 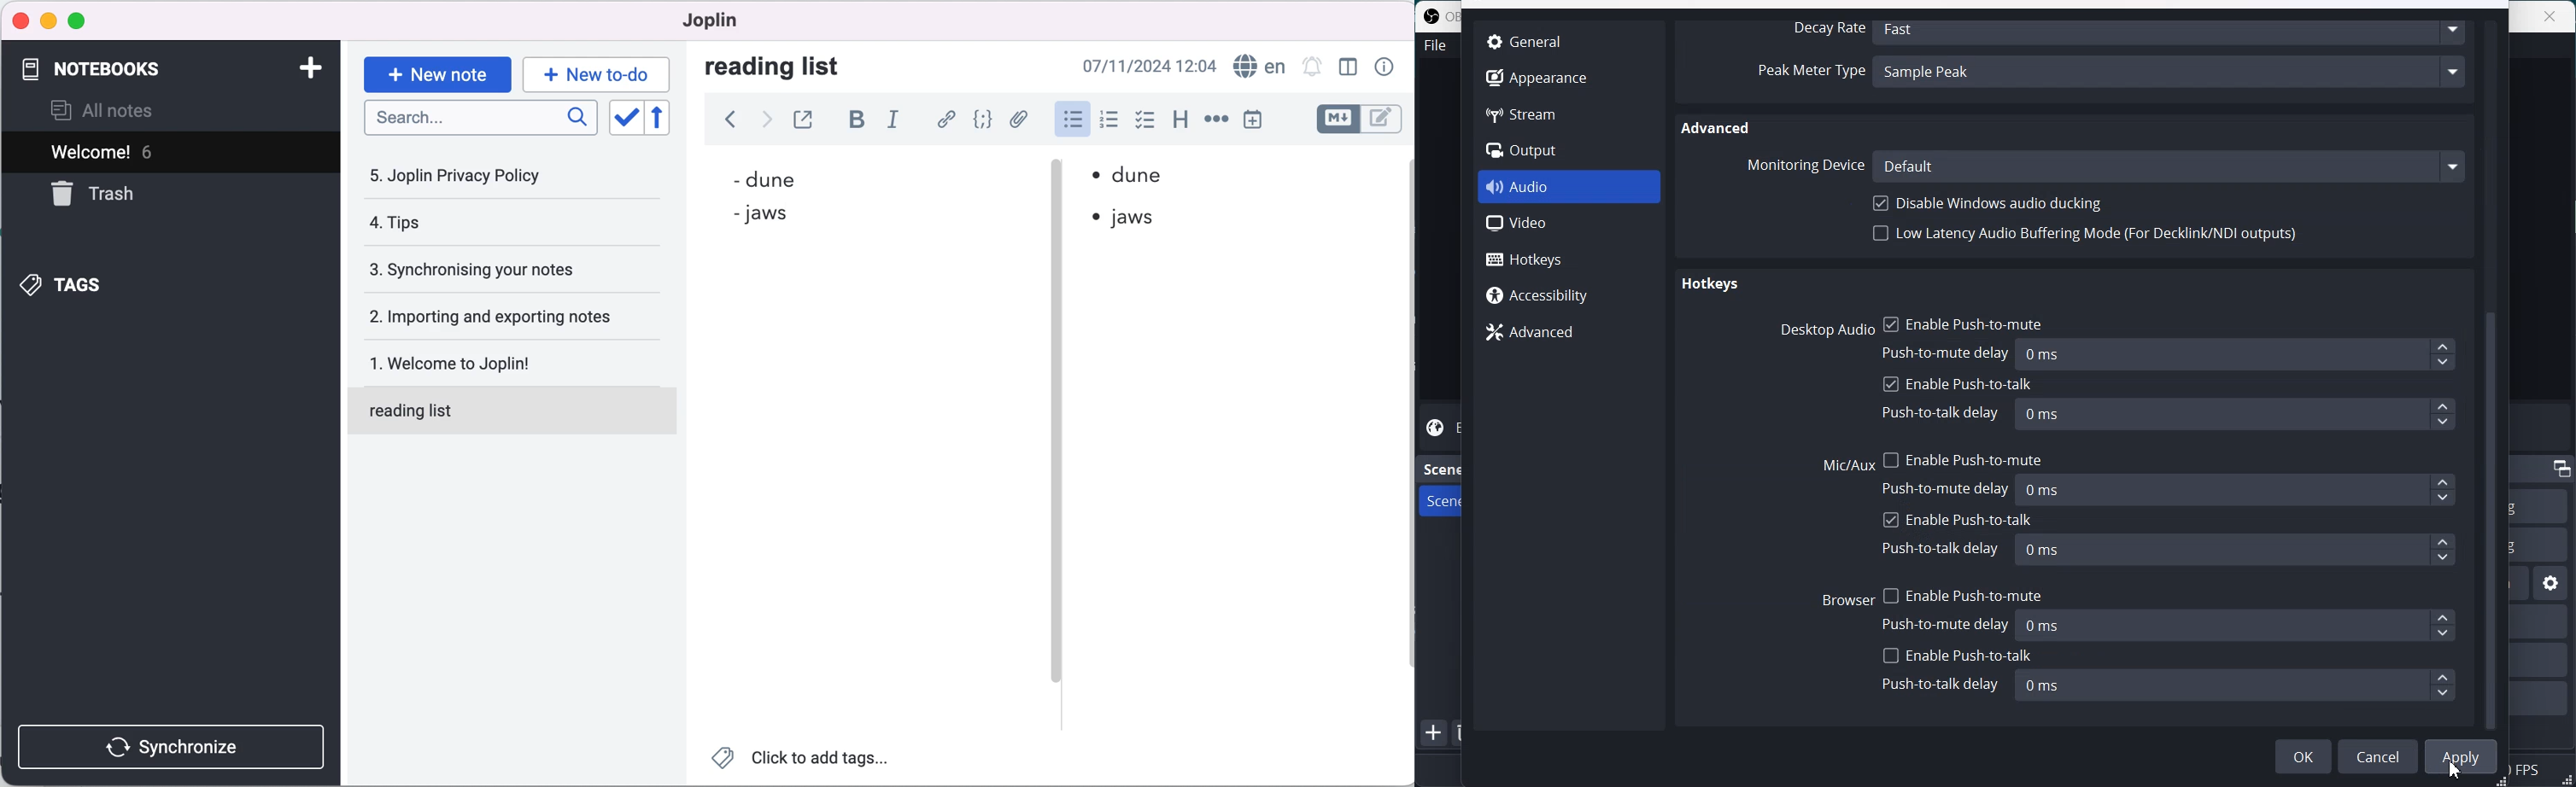 What do you see at coordinates (153, 69) in the screenshot?
I see `notebooks` at bounding box center [153, 69].